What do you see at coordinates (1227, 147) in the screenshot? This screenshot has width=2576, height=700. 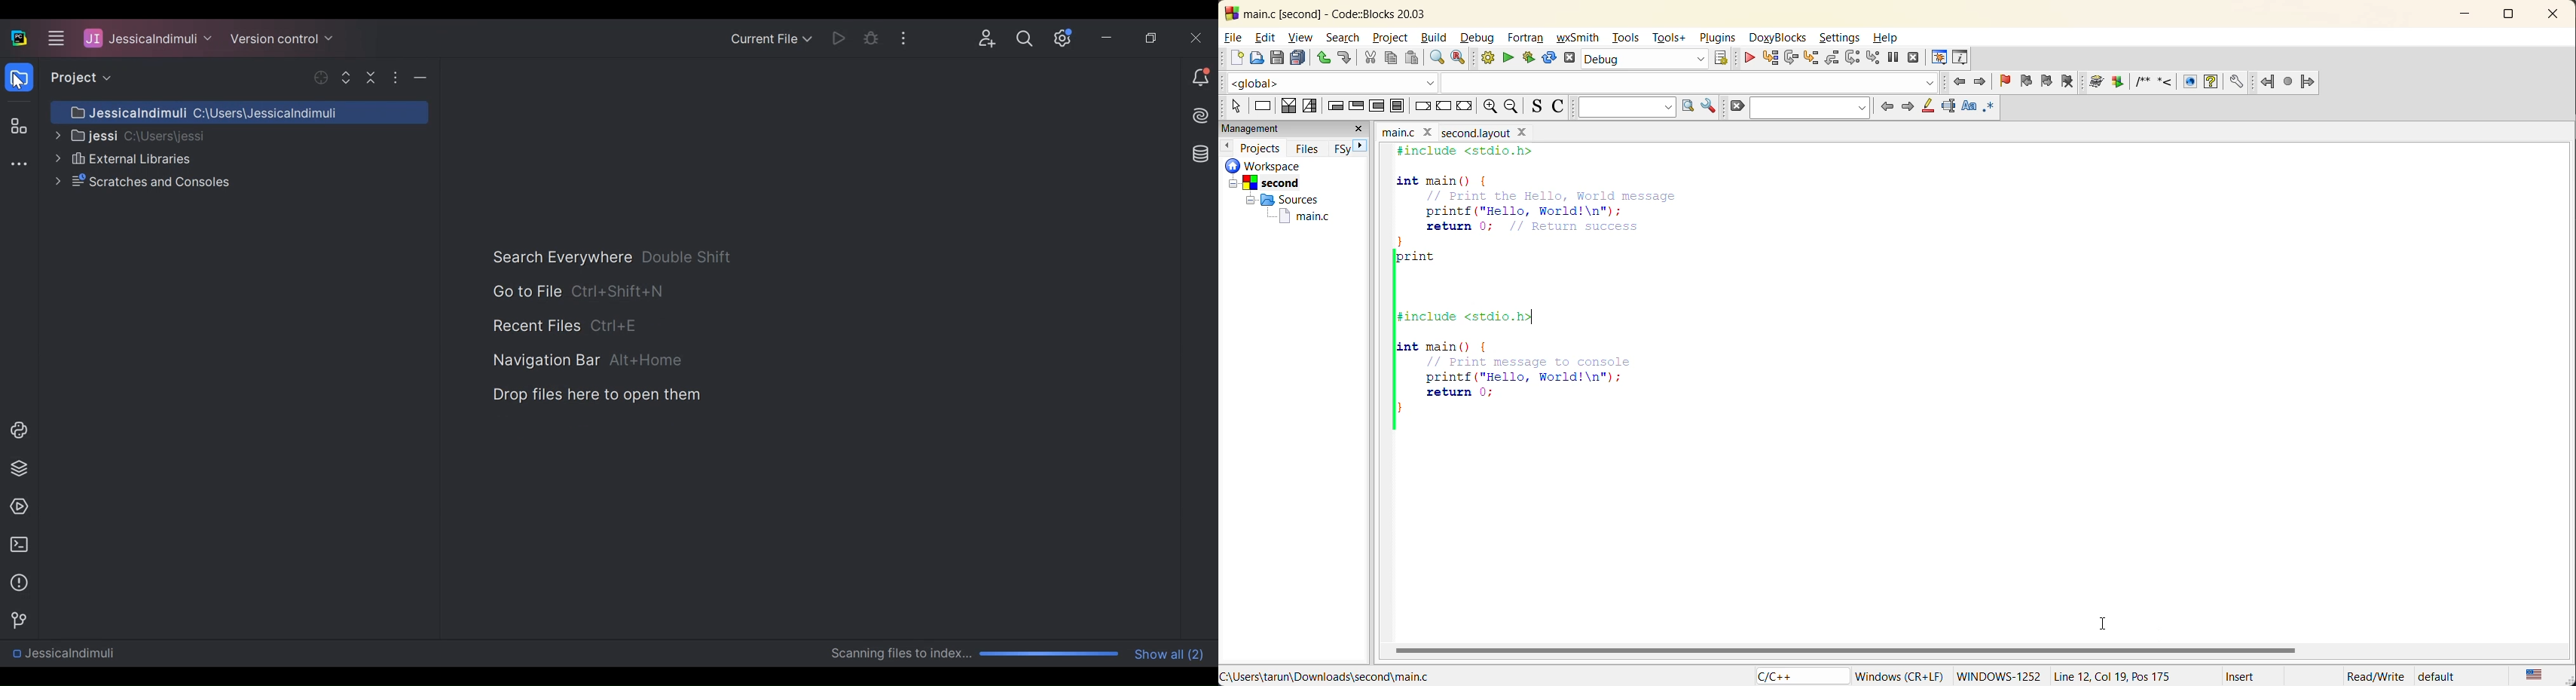 I see `previous` at bounding box center [1227, 147].